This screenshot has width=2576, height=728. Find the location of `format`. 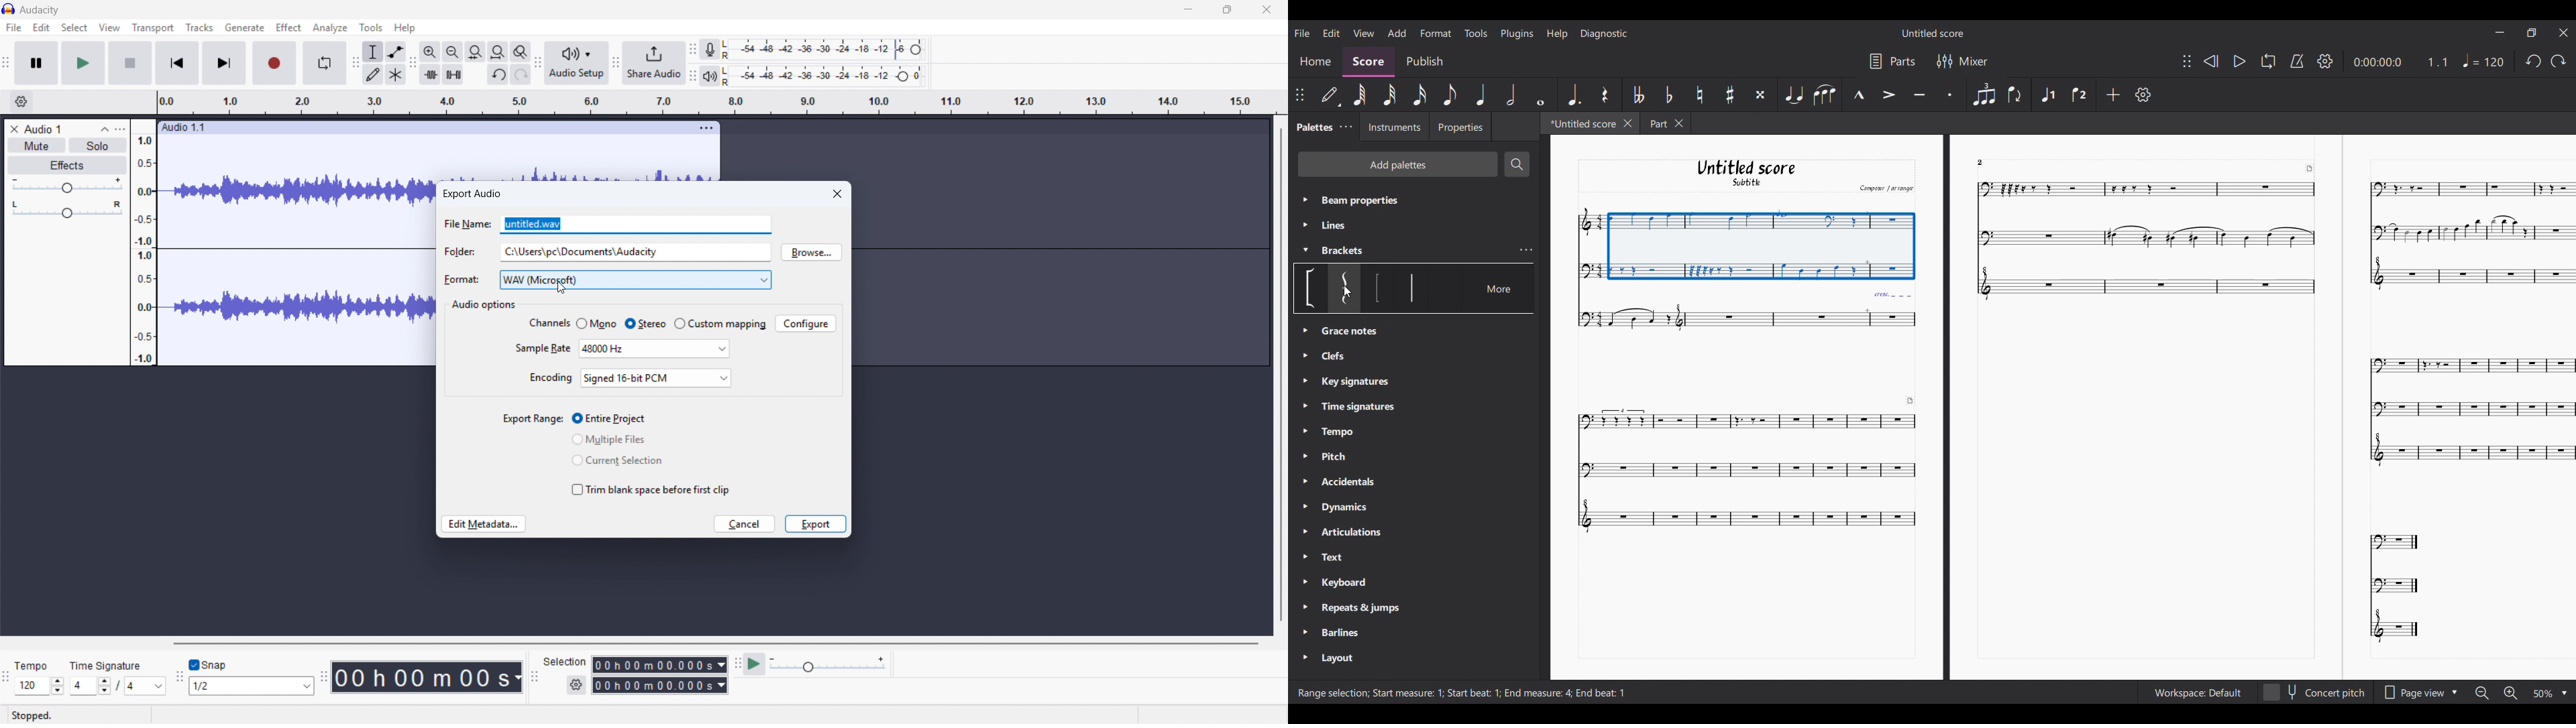

format is located at coordinates (460, 280).